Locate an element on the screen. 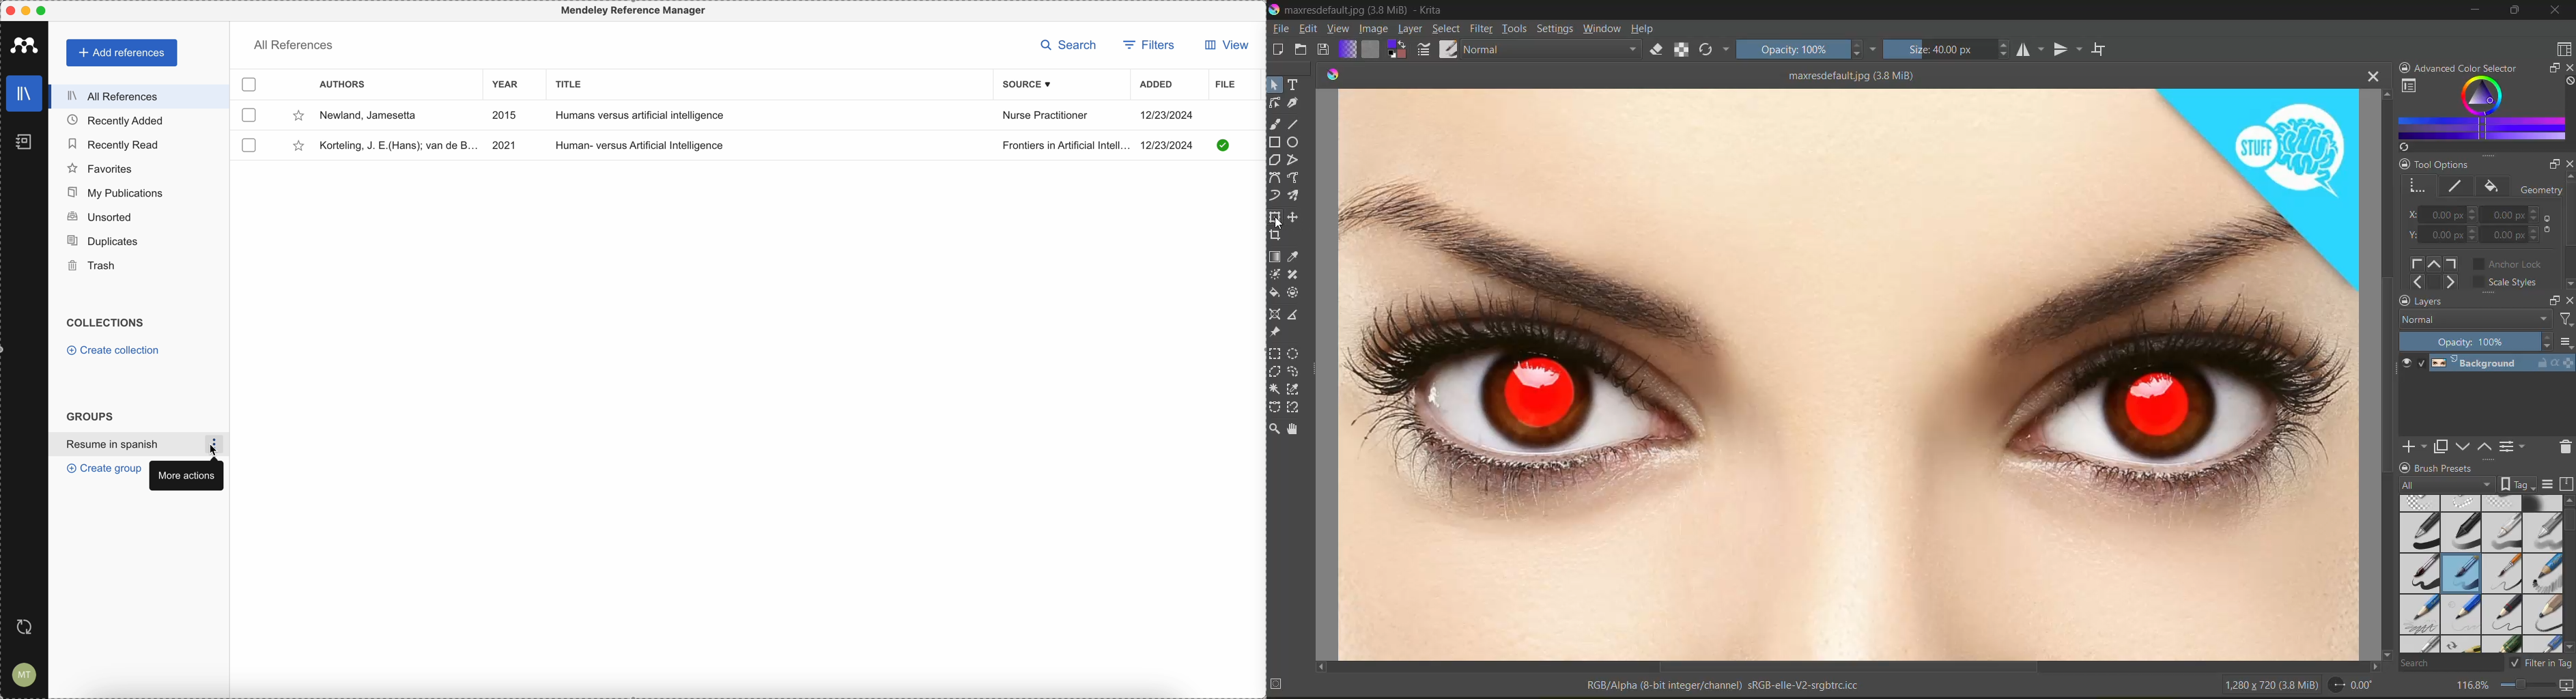 The width and height of the screenshot is (2576, 700). tool is located at coordinates (1277, 315).